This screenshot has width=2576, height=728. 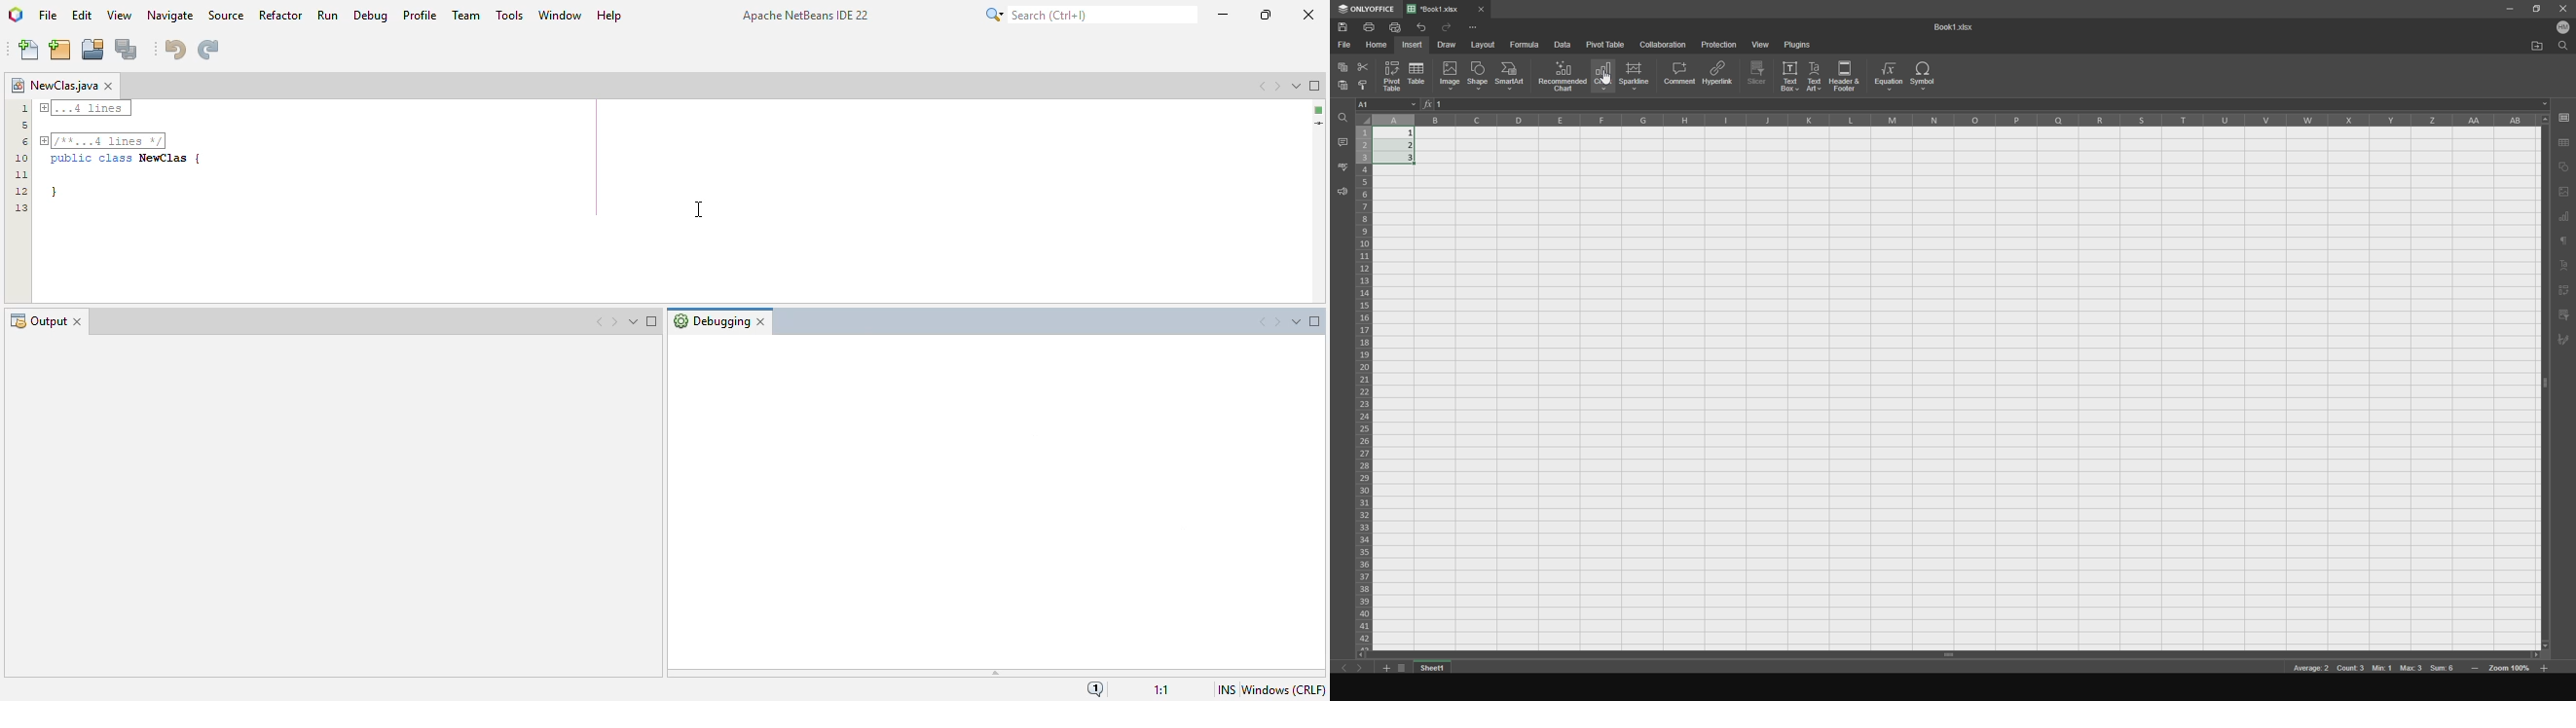 I want to click on aave as, so click(x=2564, y=142).